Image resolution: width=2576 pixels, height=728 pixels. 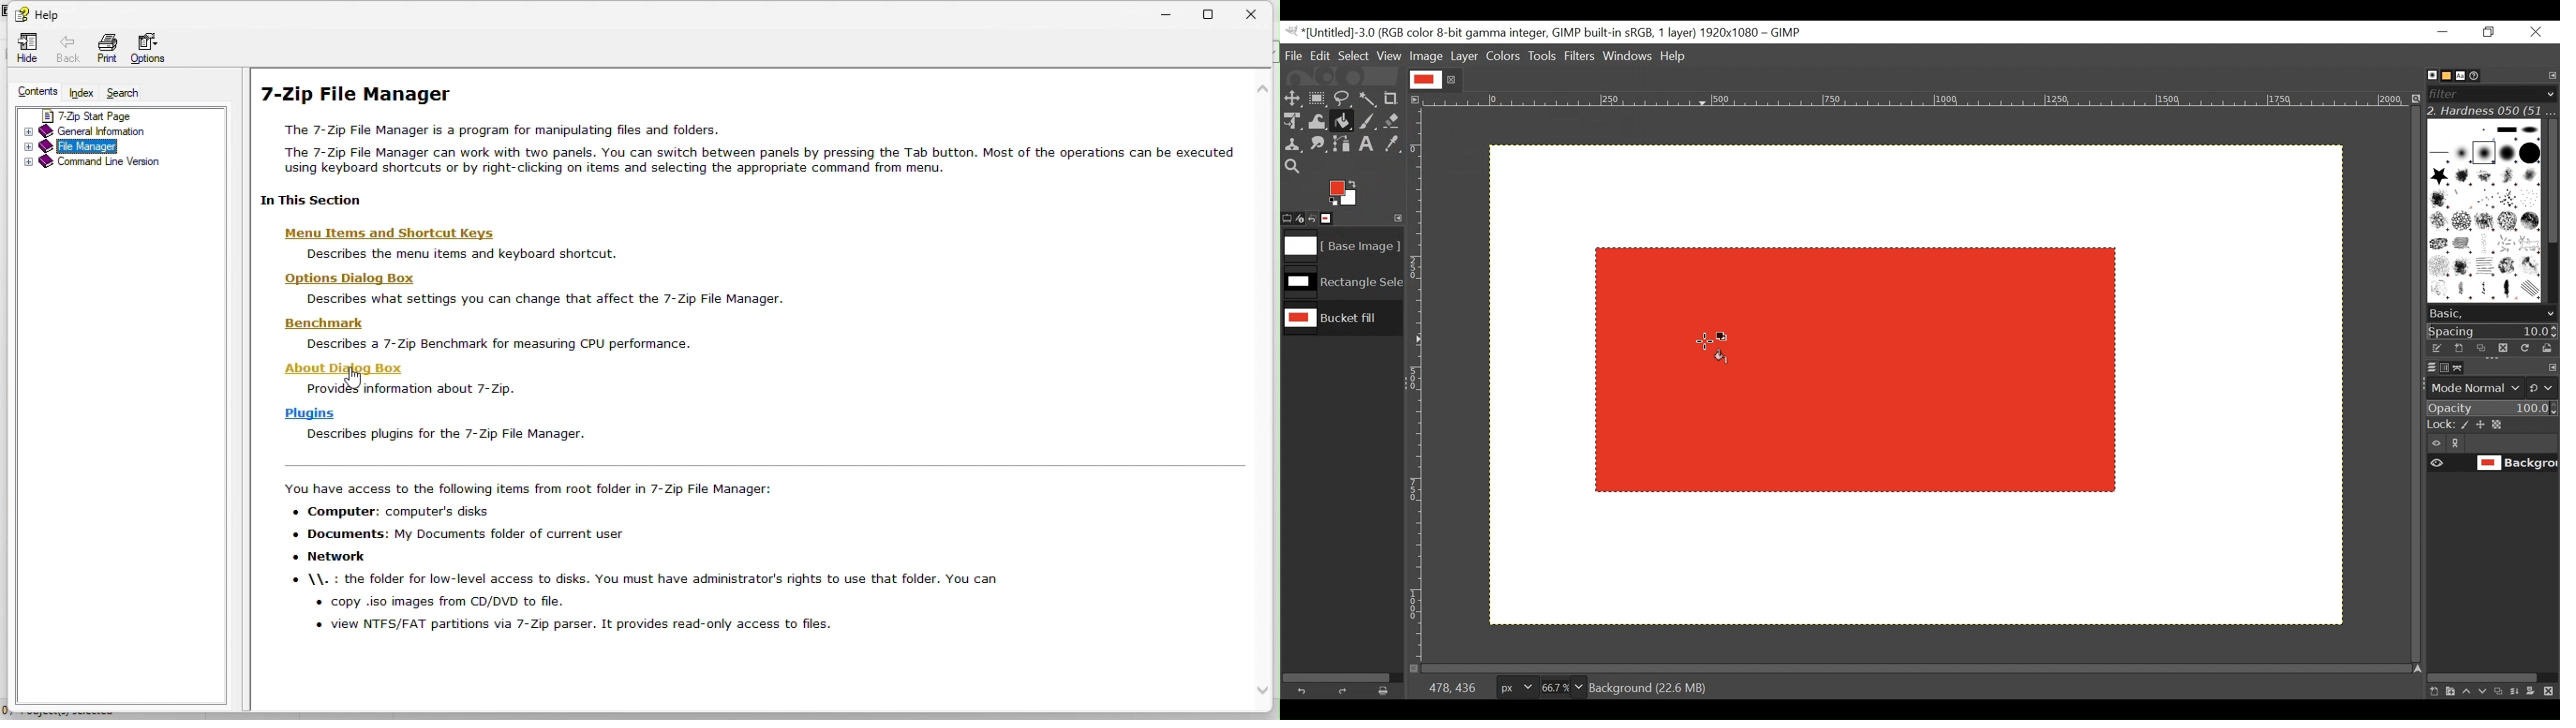 What do you see at coordinates (351, 277) in the screenshot?
I see `Options Dialog Box` at bounding box center [351, 277].